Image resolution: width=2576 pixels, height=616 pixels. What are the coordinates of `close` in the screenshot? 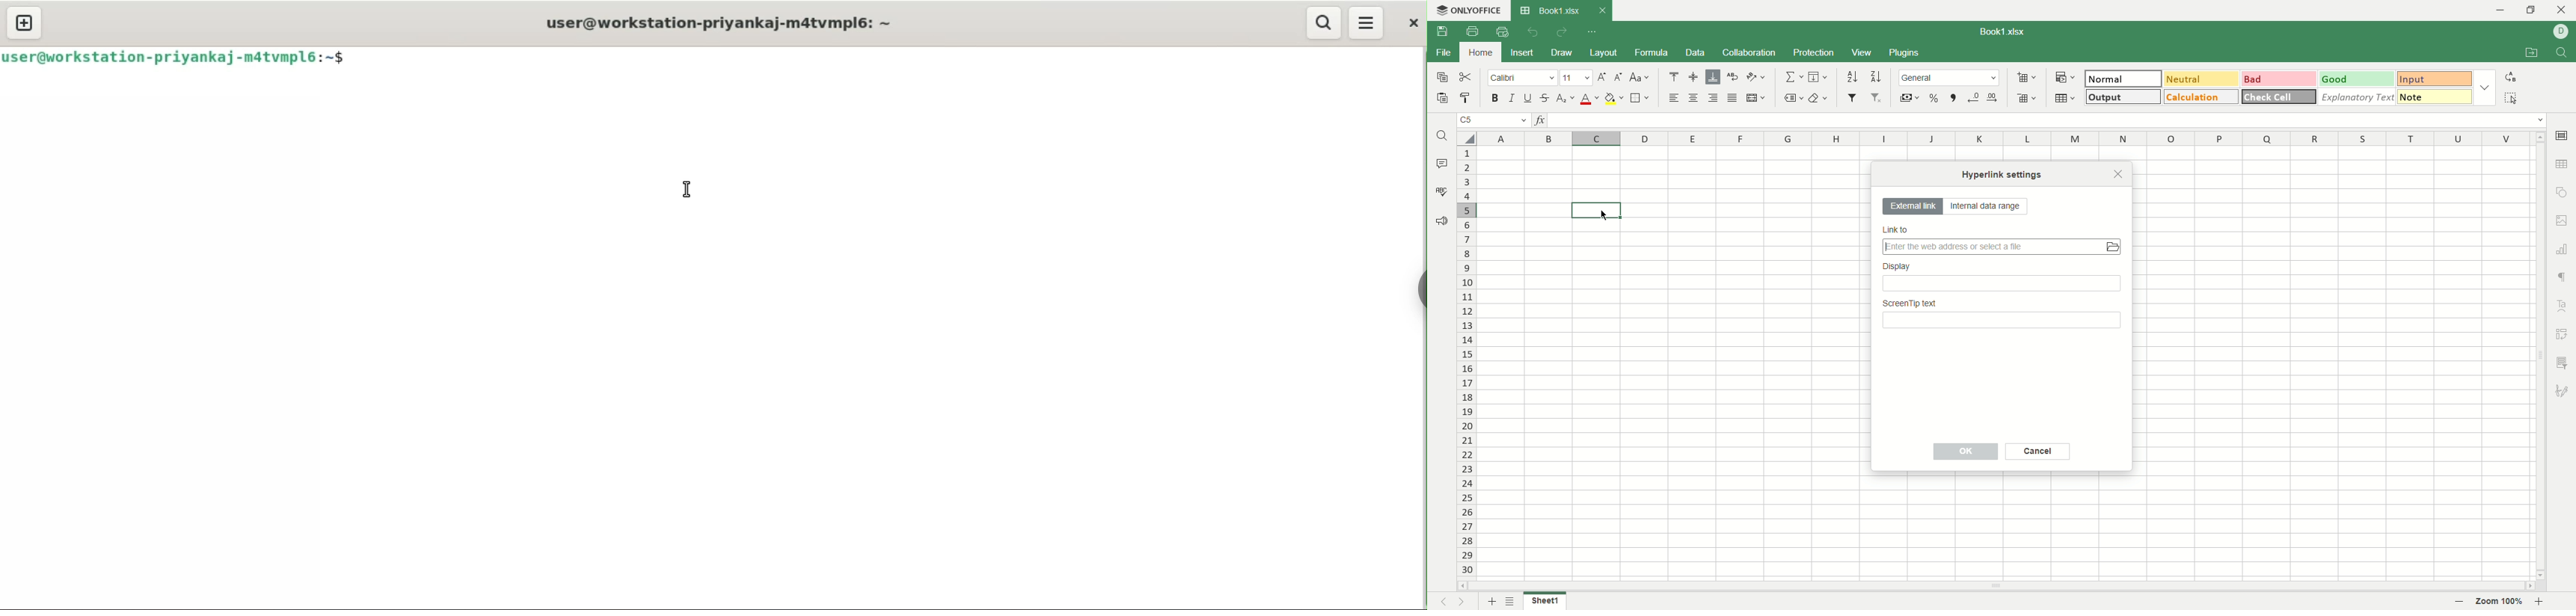 It's located at (2562, 11).